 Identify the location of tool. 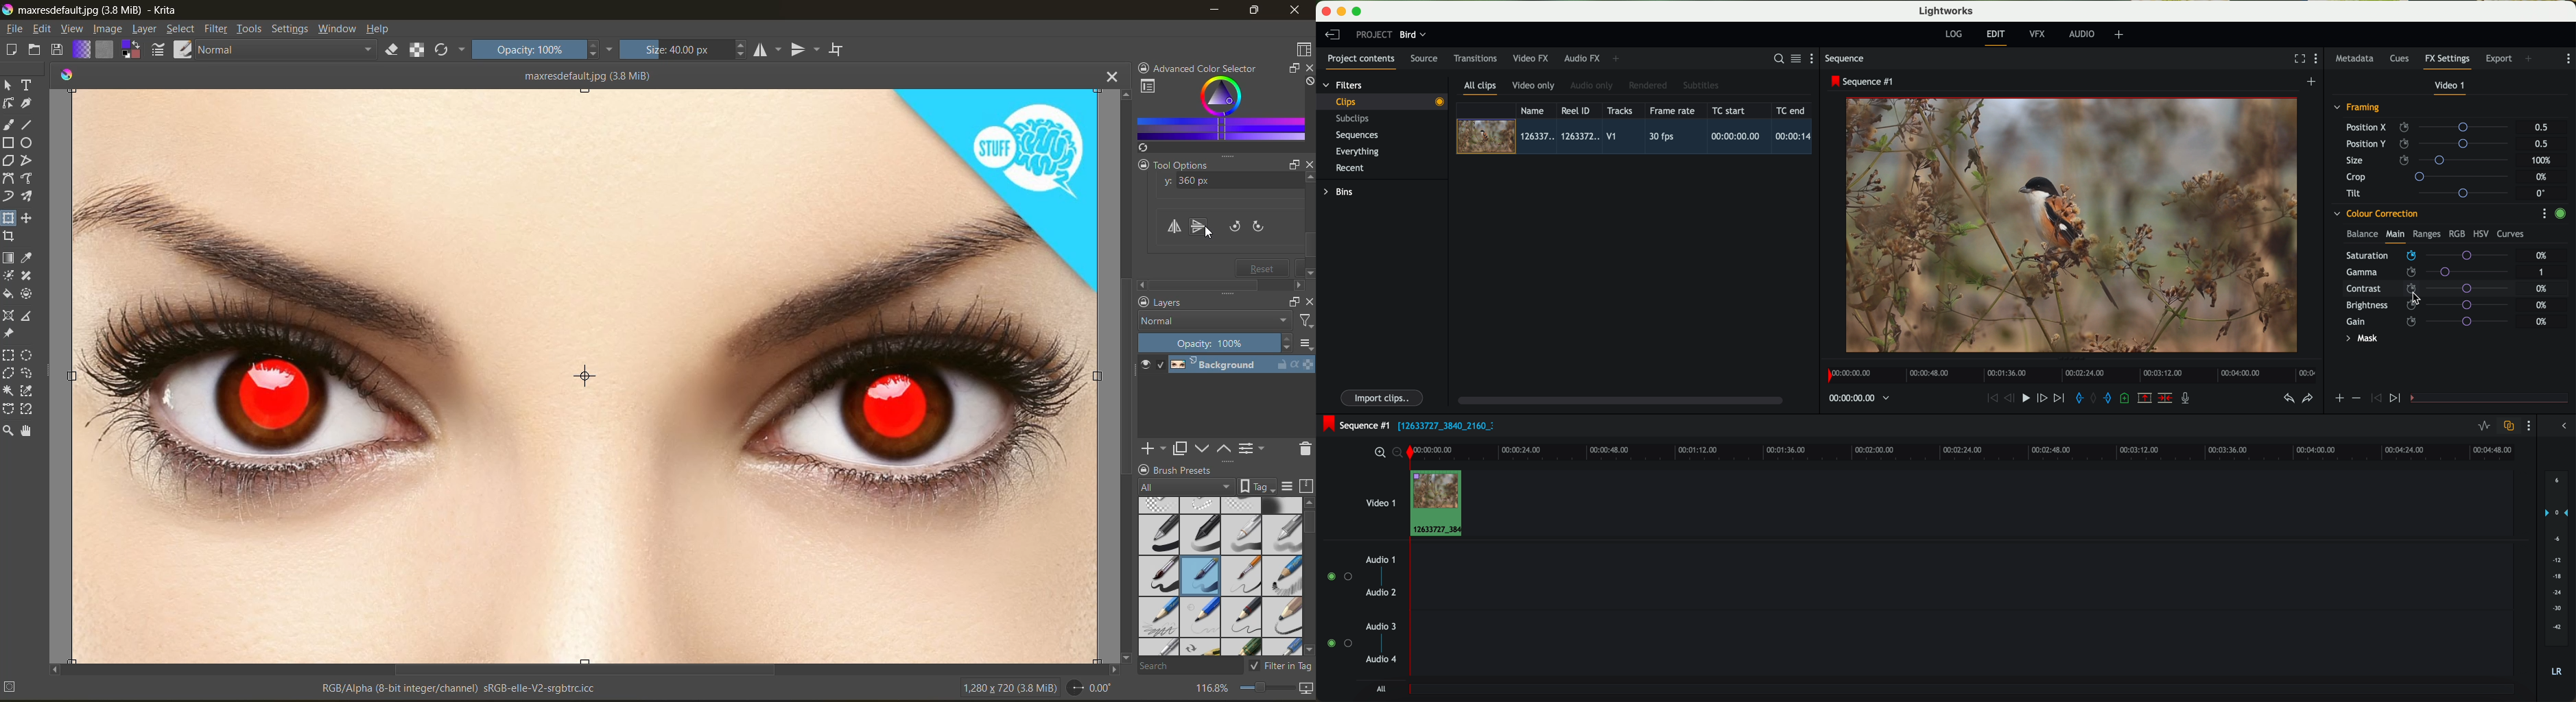
(31, 195).